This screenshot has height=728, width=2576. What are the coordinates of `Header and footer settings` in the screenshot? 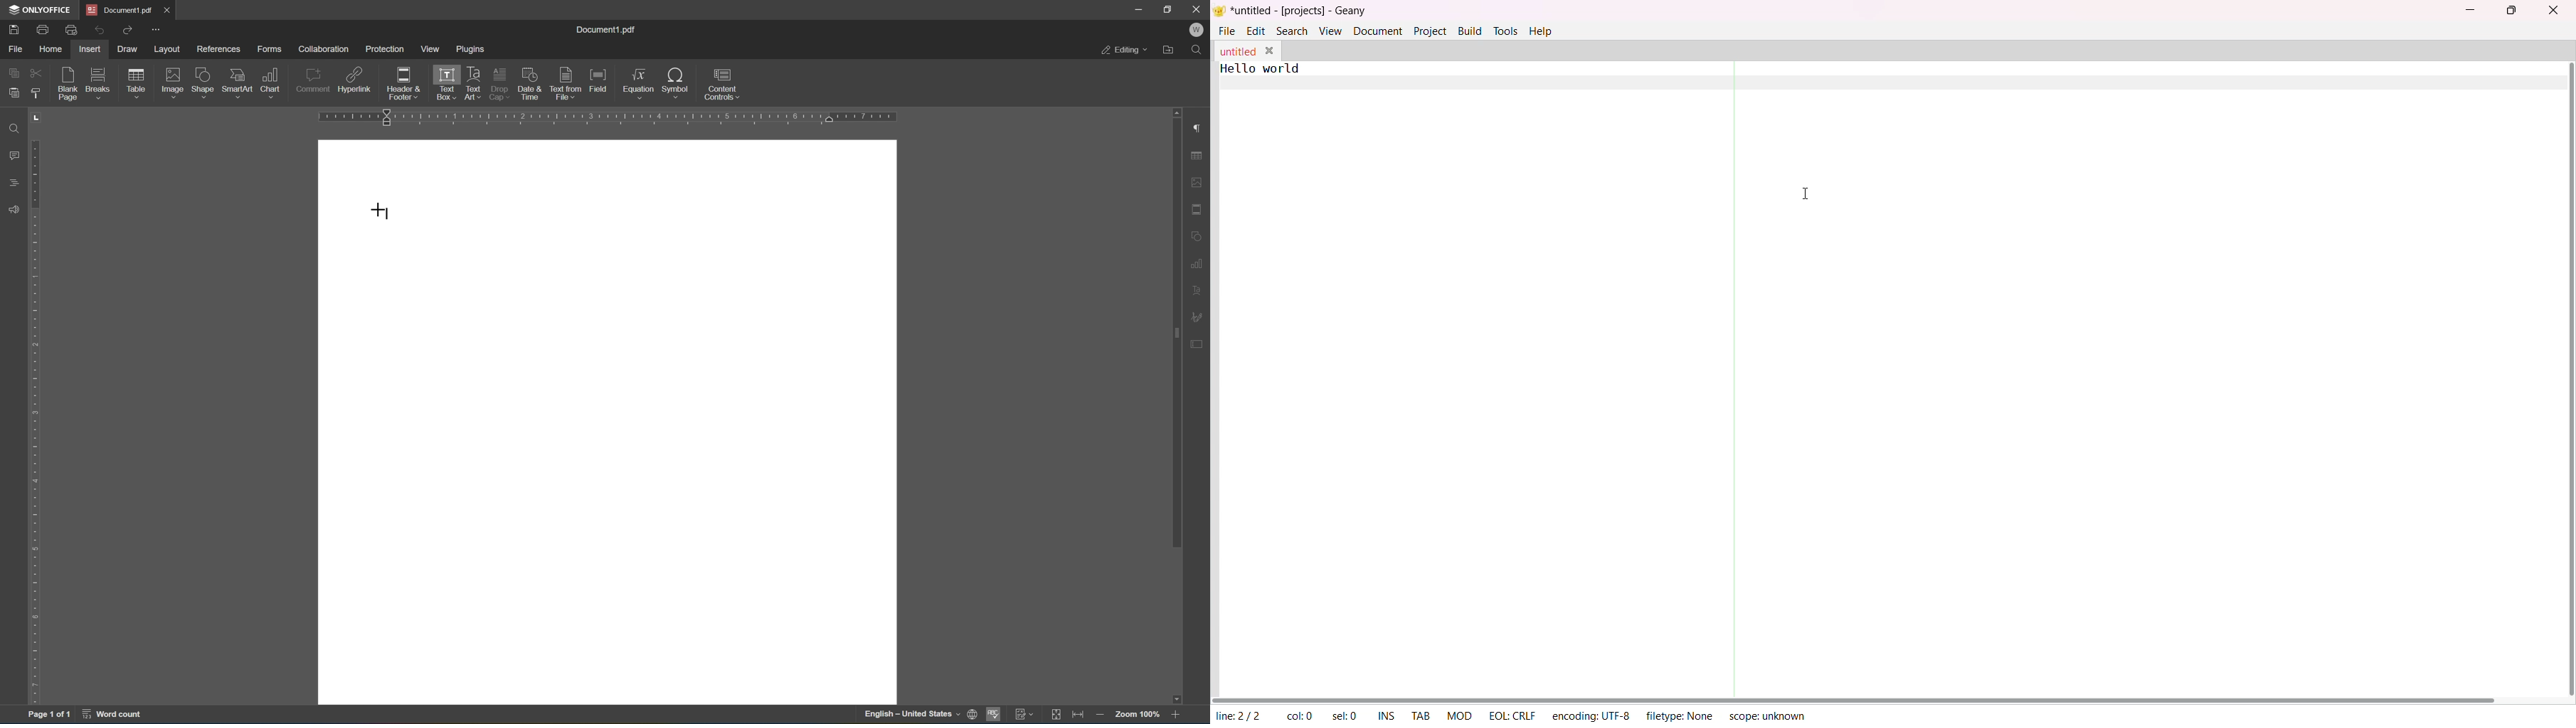 It's located at (1199, 208).